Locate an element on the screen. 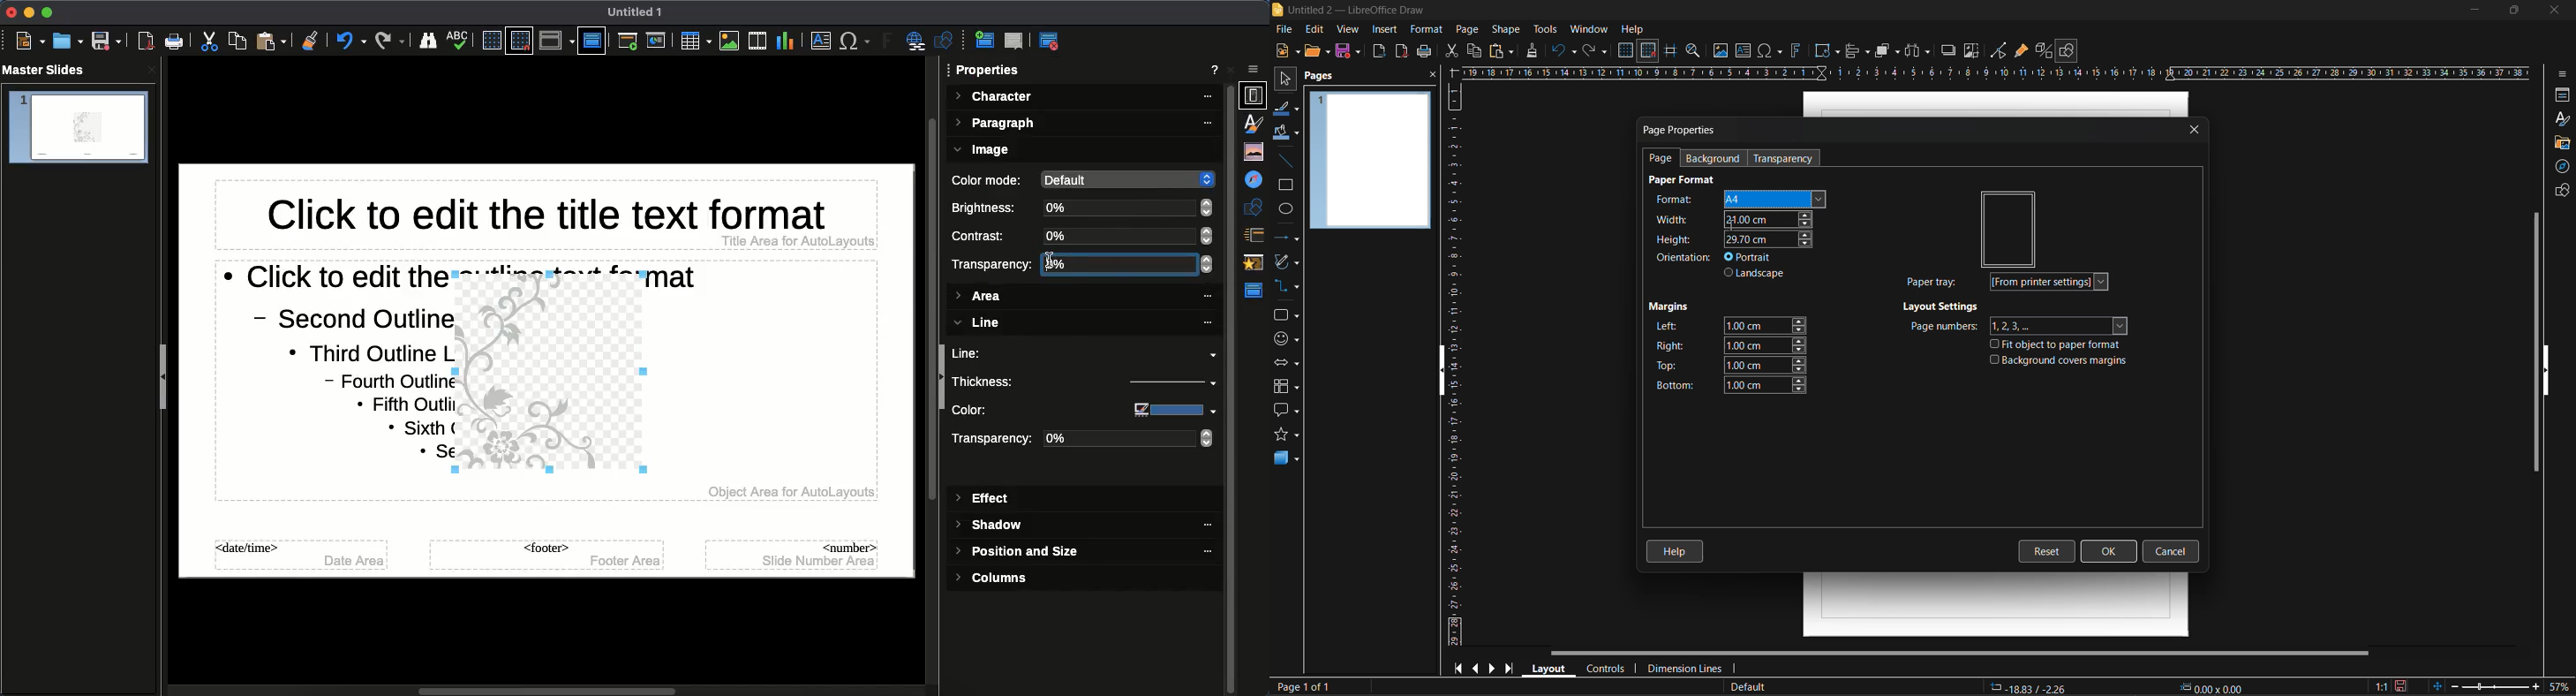 The width and height of the screenshot is (2576, 700). Collapse is located at coordinates (167, 379).